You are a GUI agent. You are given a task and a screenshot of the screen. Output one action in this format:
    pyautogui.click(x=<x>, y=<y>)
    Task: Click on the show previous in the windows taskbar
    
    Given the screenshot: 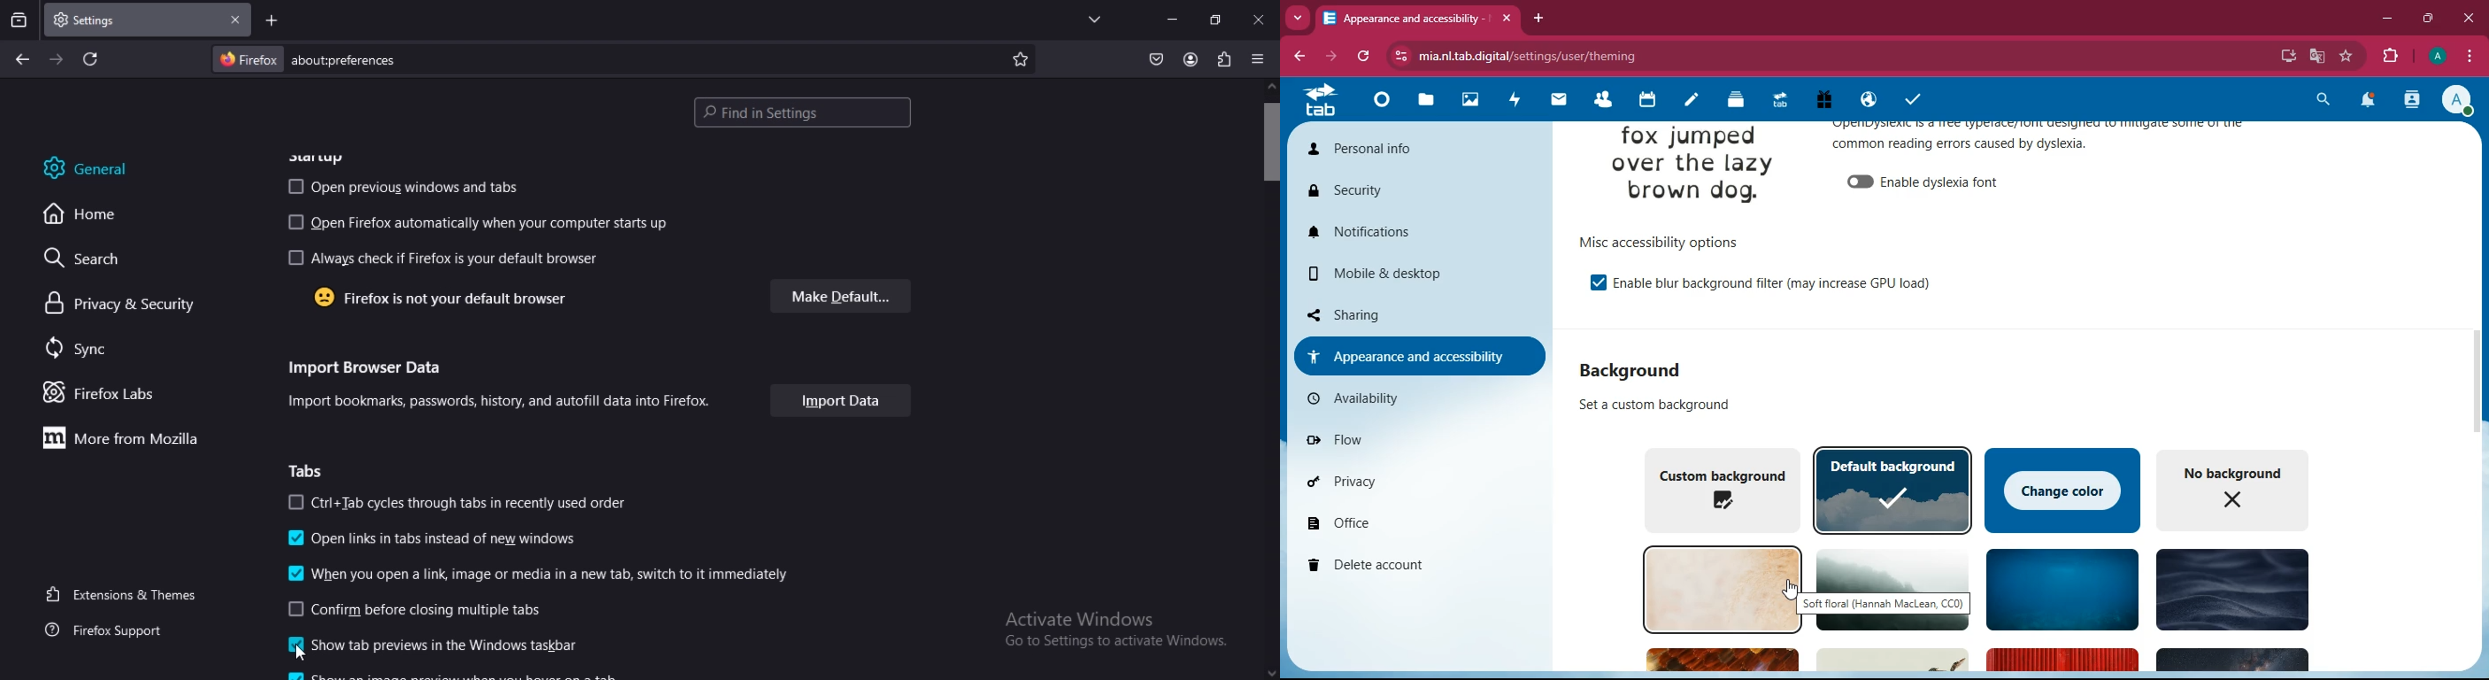 What is the action you would take?
    pyautogui.click(x=438, y=646)
    